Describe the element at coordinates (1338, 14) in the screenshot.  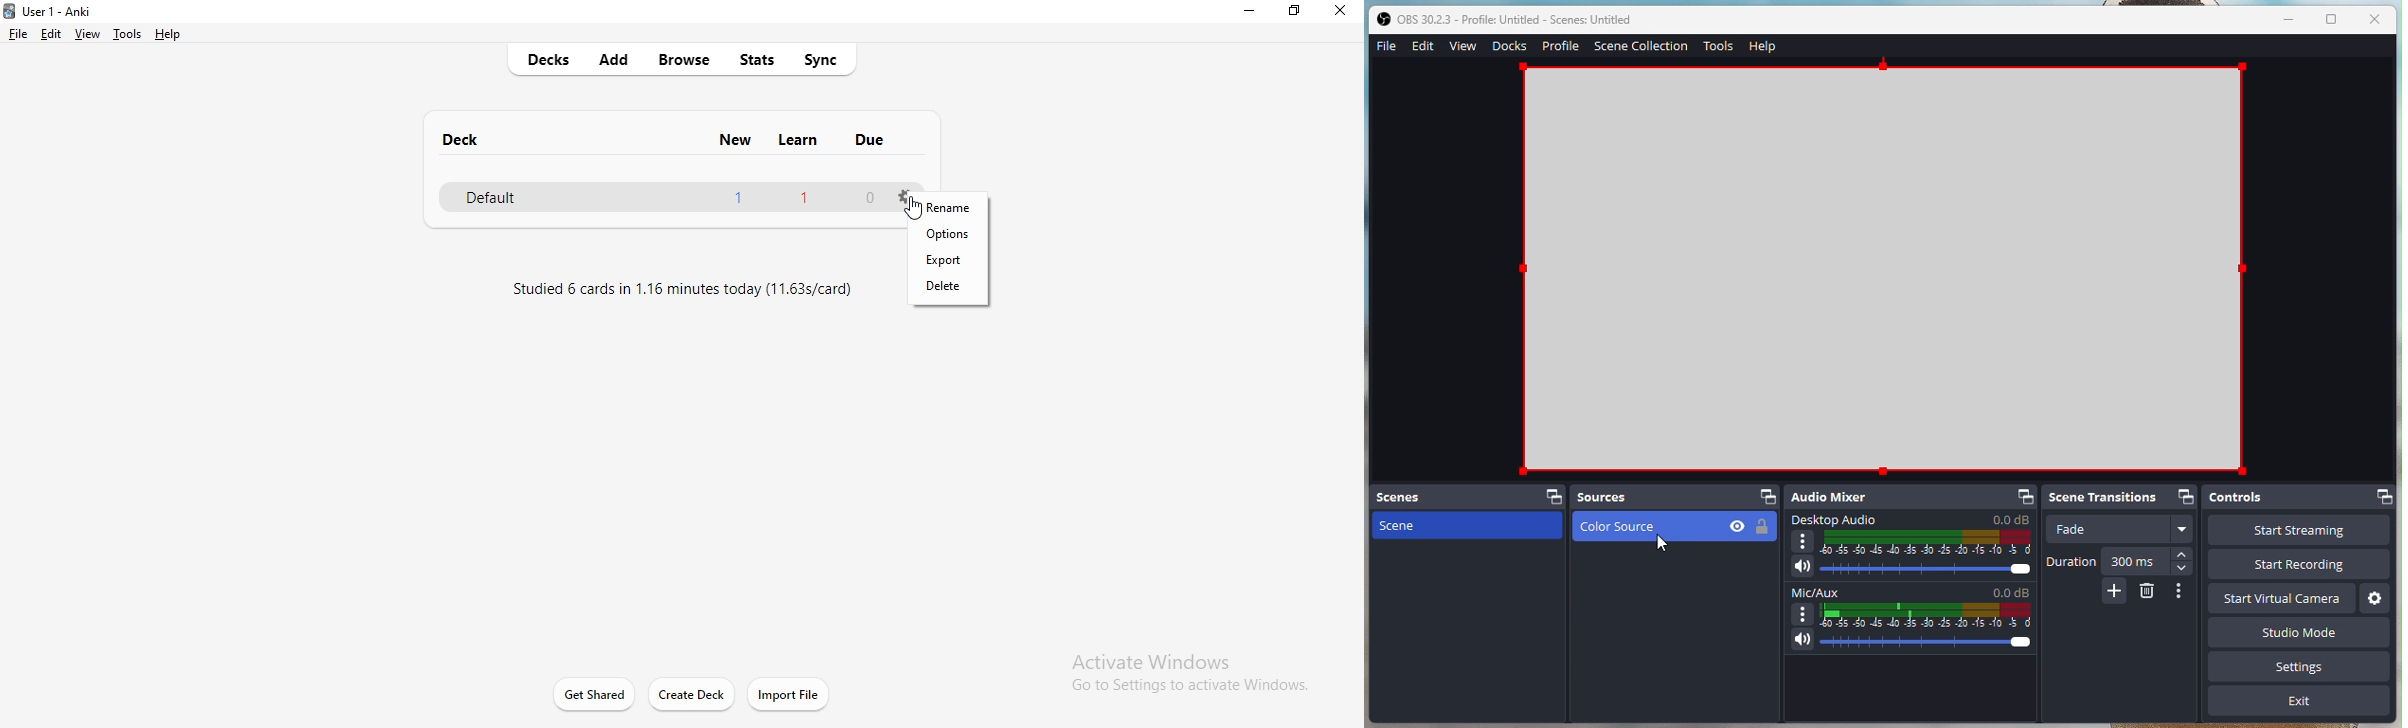
I see `close` at that location.